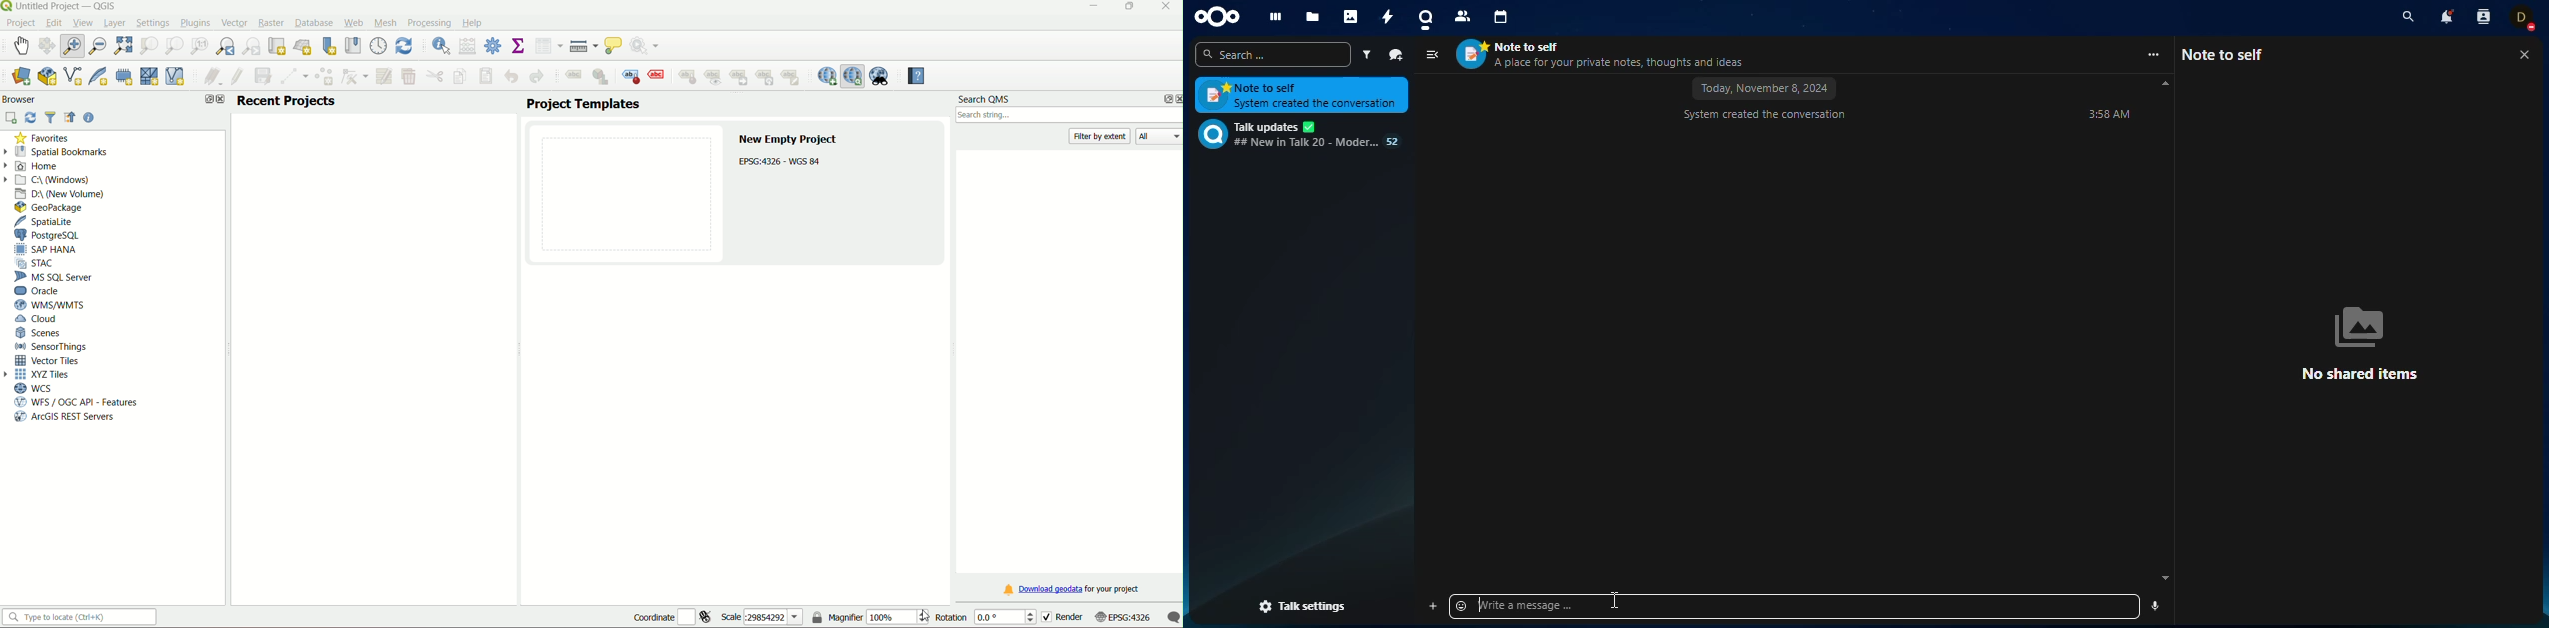 The width and height of the screenshot is (2576, 644). What do you see at coordinates (43, 166) in the screenshot?
I see `home` at bounding box center [43, 166].